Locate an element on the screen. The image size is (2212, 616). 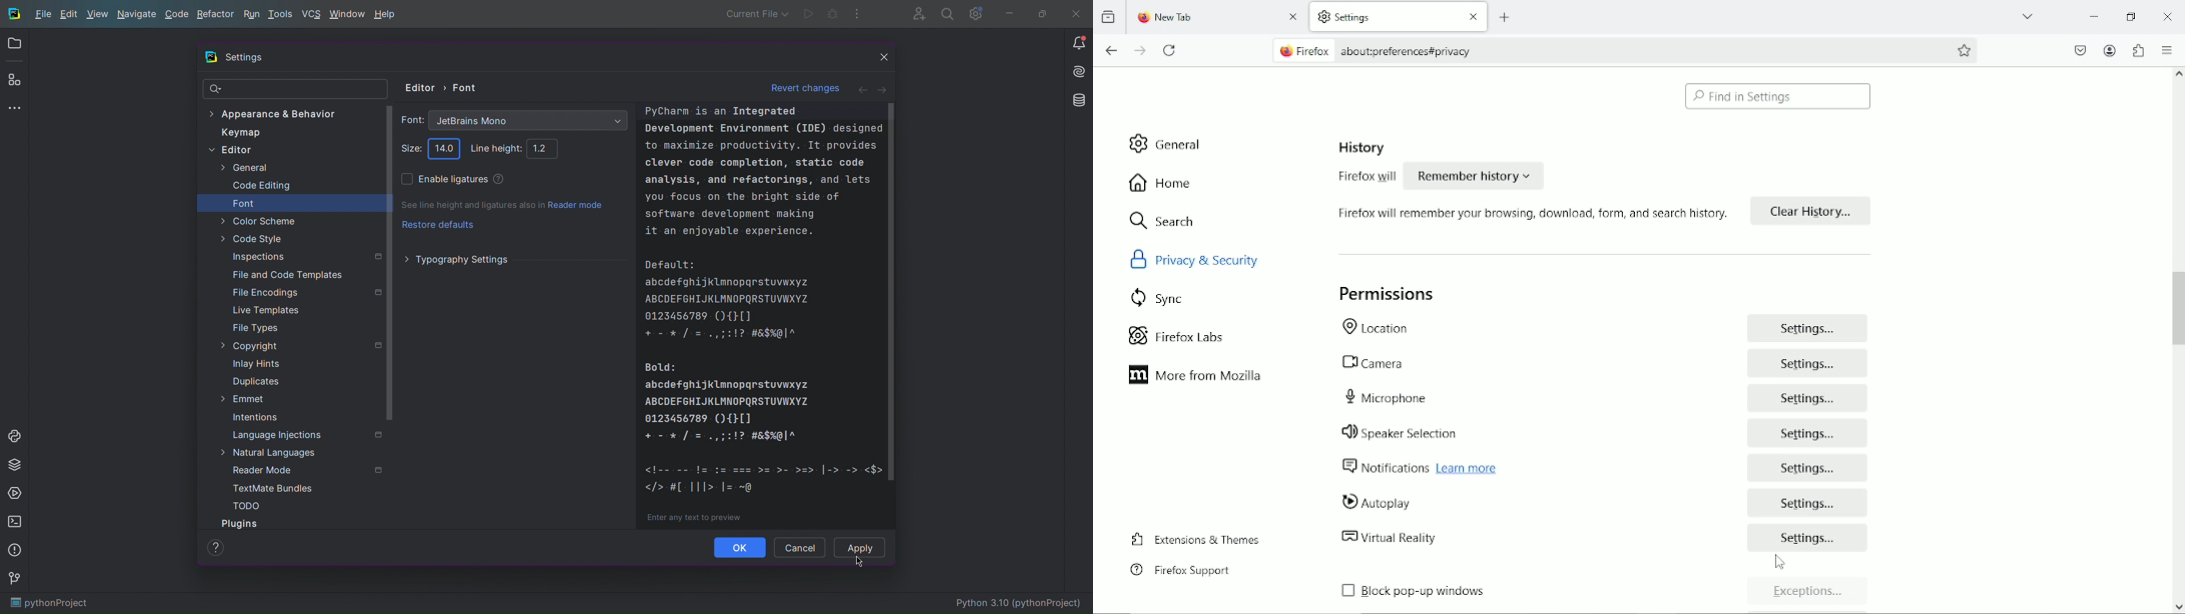
settings is located at coordinates (1368, 18).